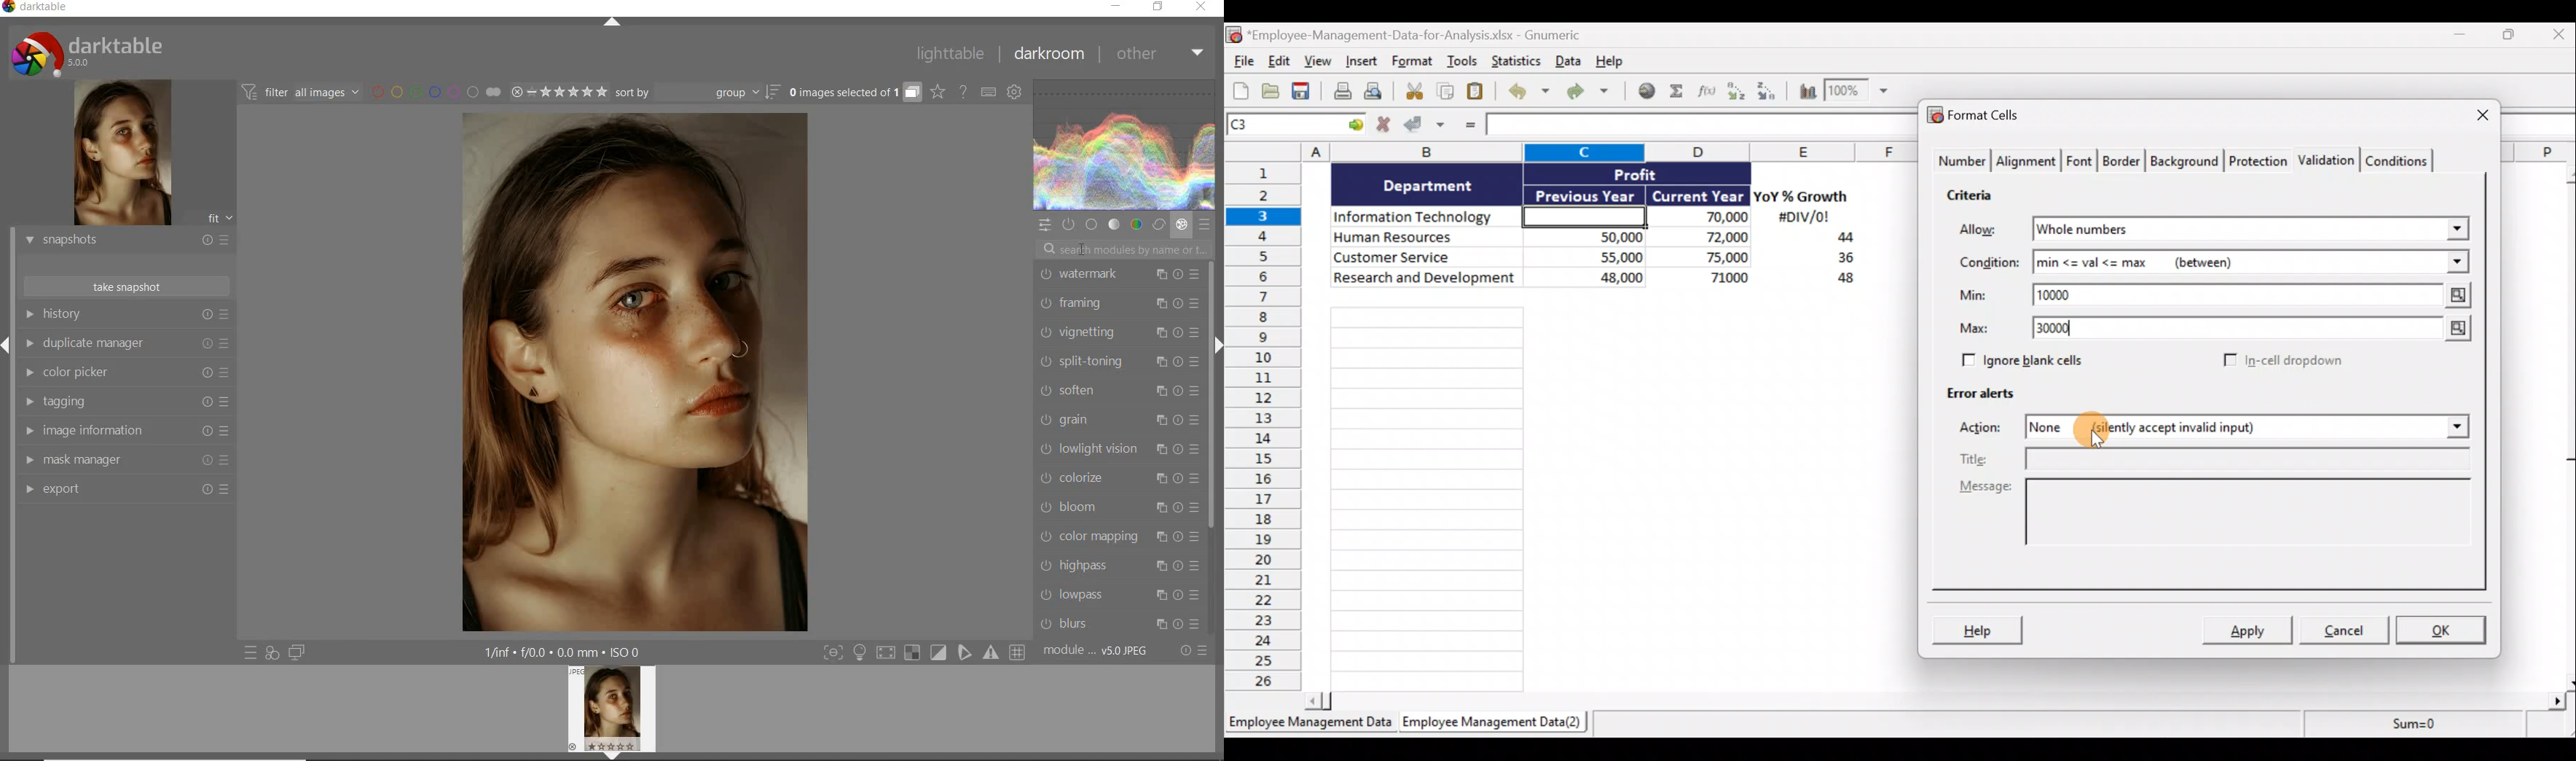  What do you see at coordinates (1120, 566) in the screenshot?
I see `highpass` at bounding box center [1120, 566].